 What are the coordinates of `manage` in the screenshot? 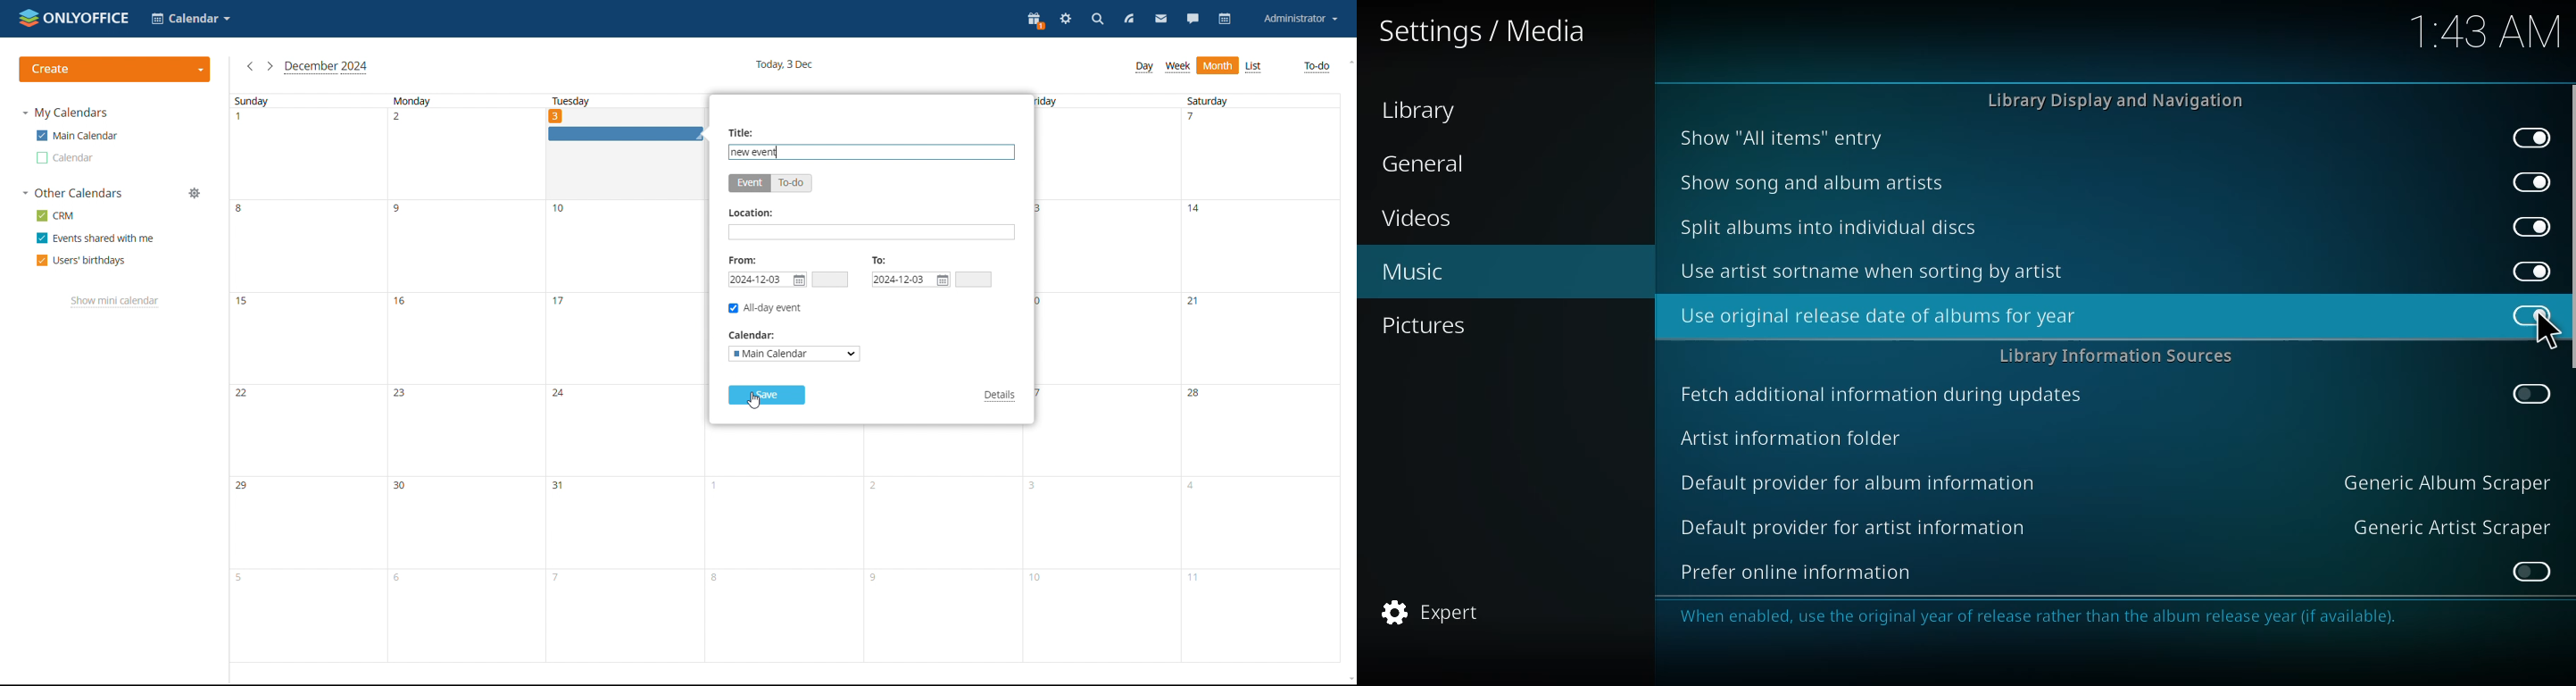 It's located at (195, 193).